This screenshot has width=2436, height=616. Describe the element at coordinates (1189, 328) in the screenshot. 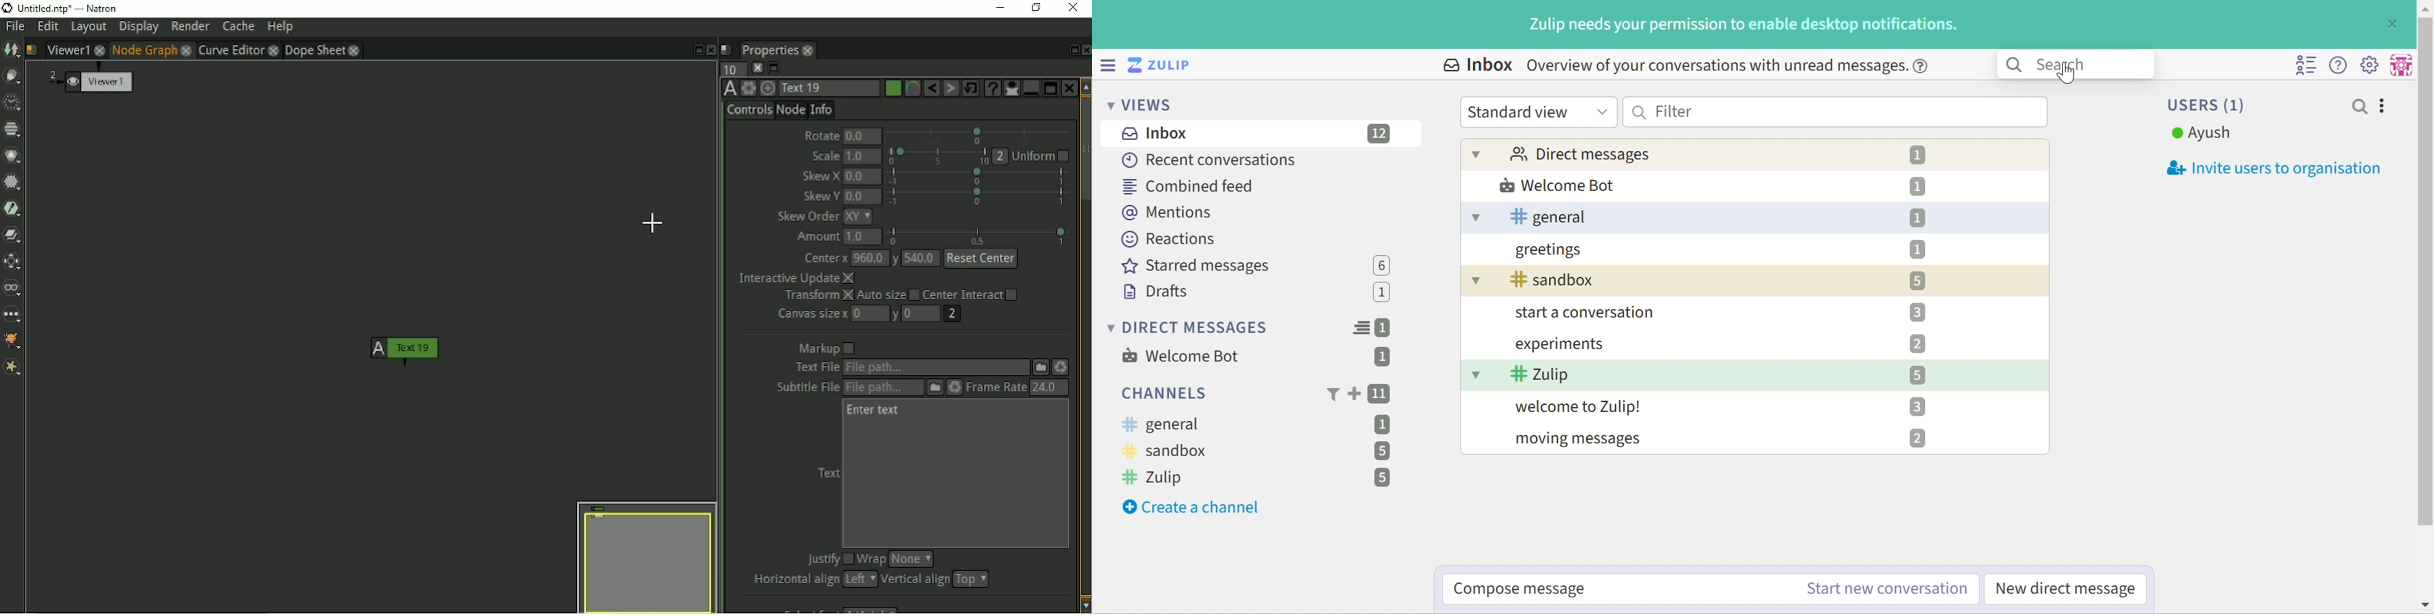

I see `DIRECT MESSAGES` at that location.